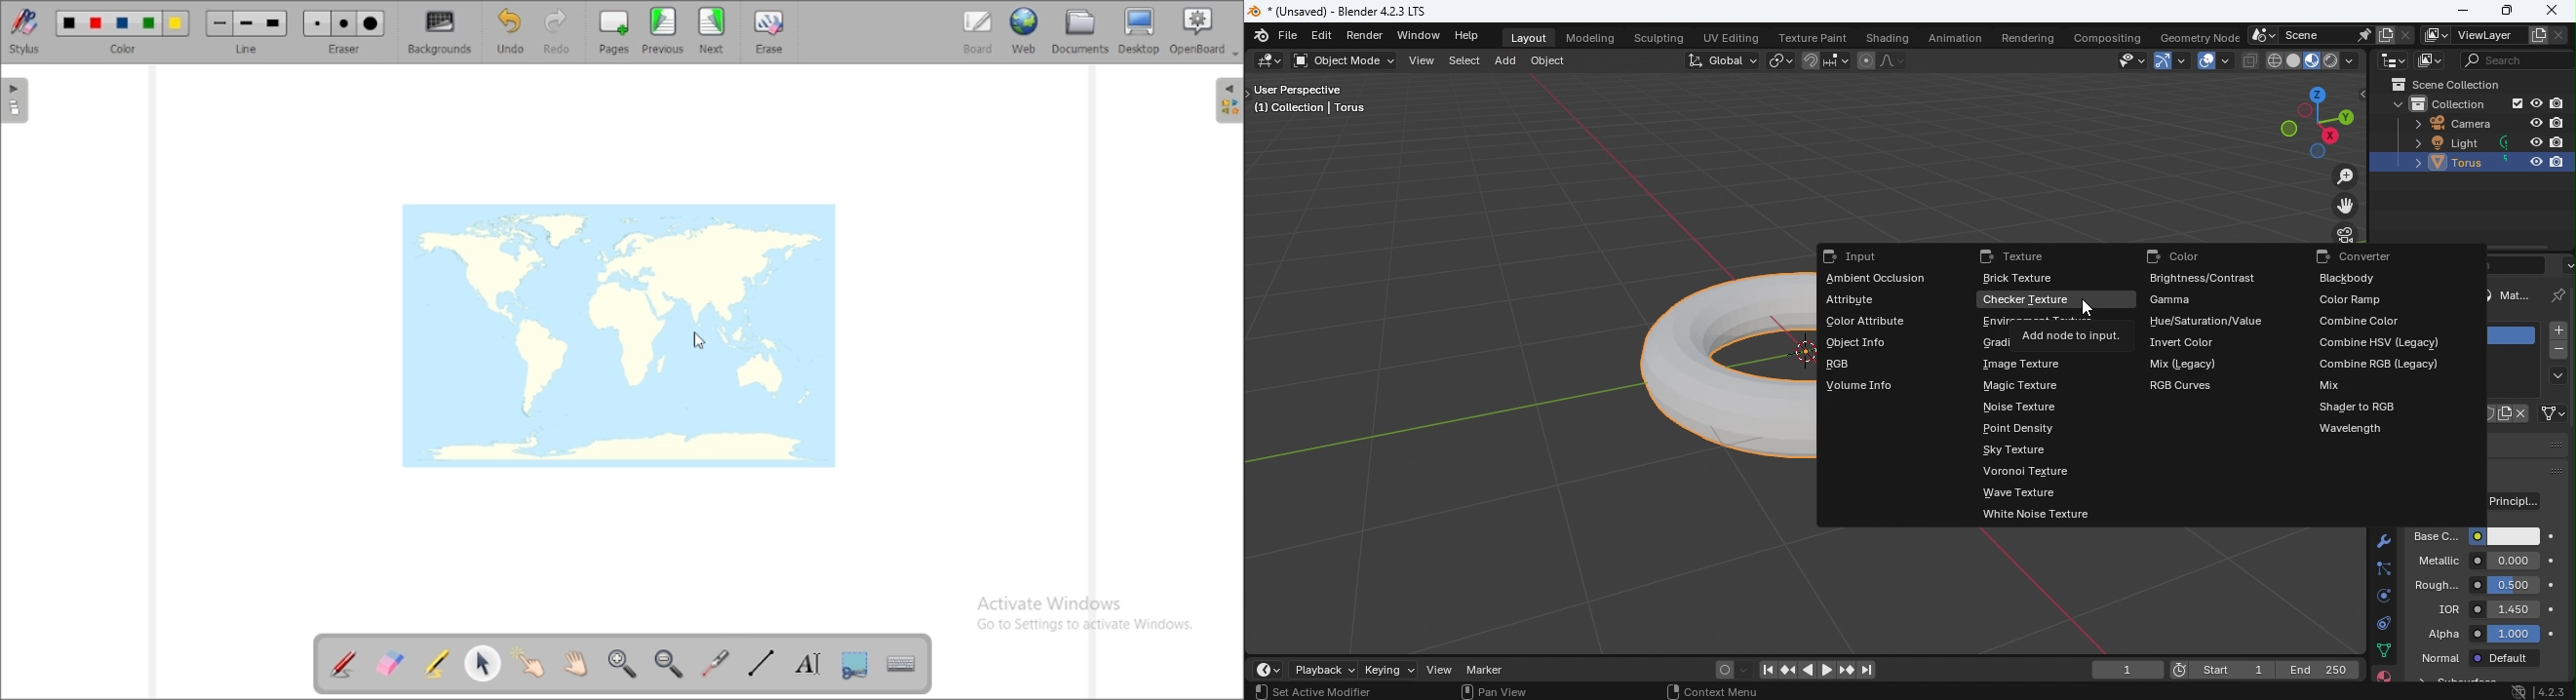 Image resolution: width=2576 pixels, height=700 pixels. I want to click on Context menu, so click(1713, 691).